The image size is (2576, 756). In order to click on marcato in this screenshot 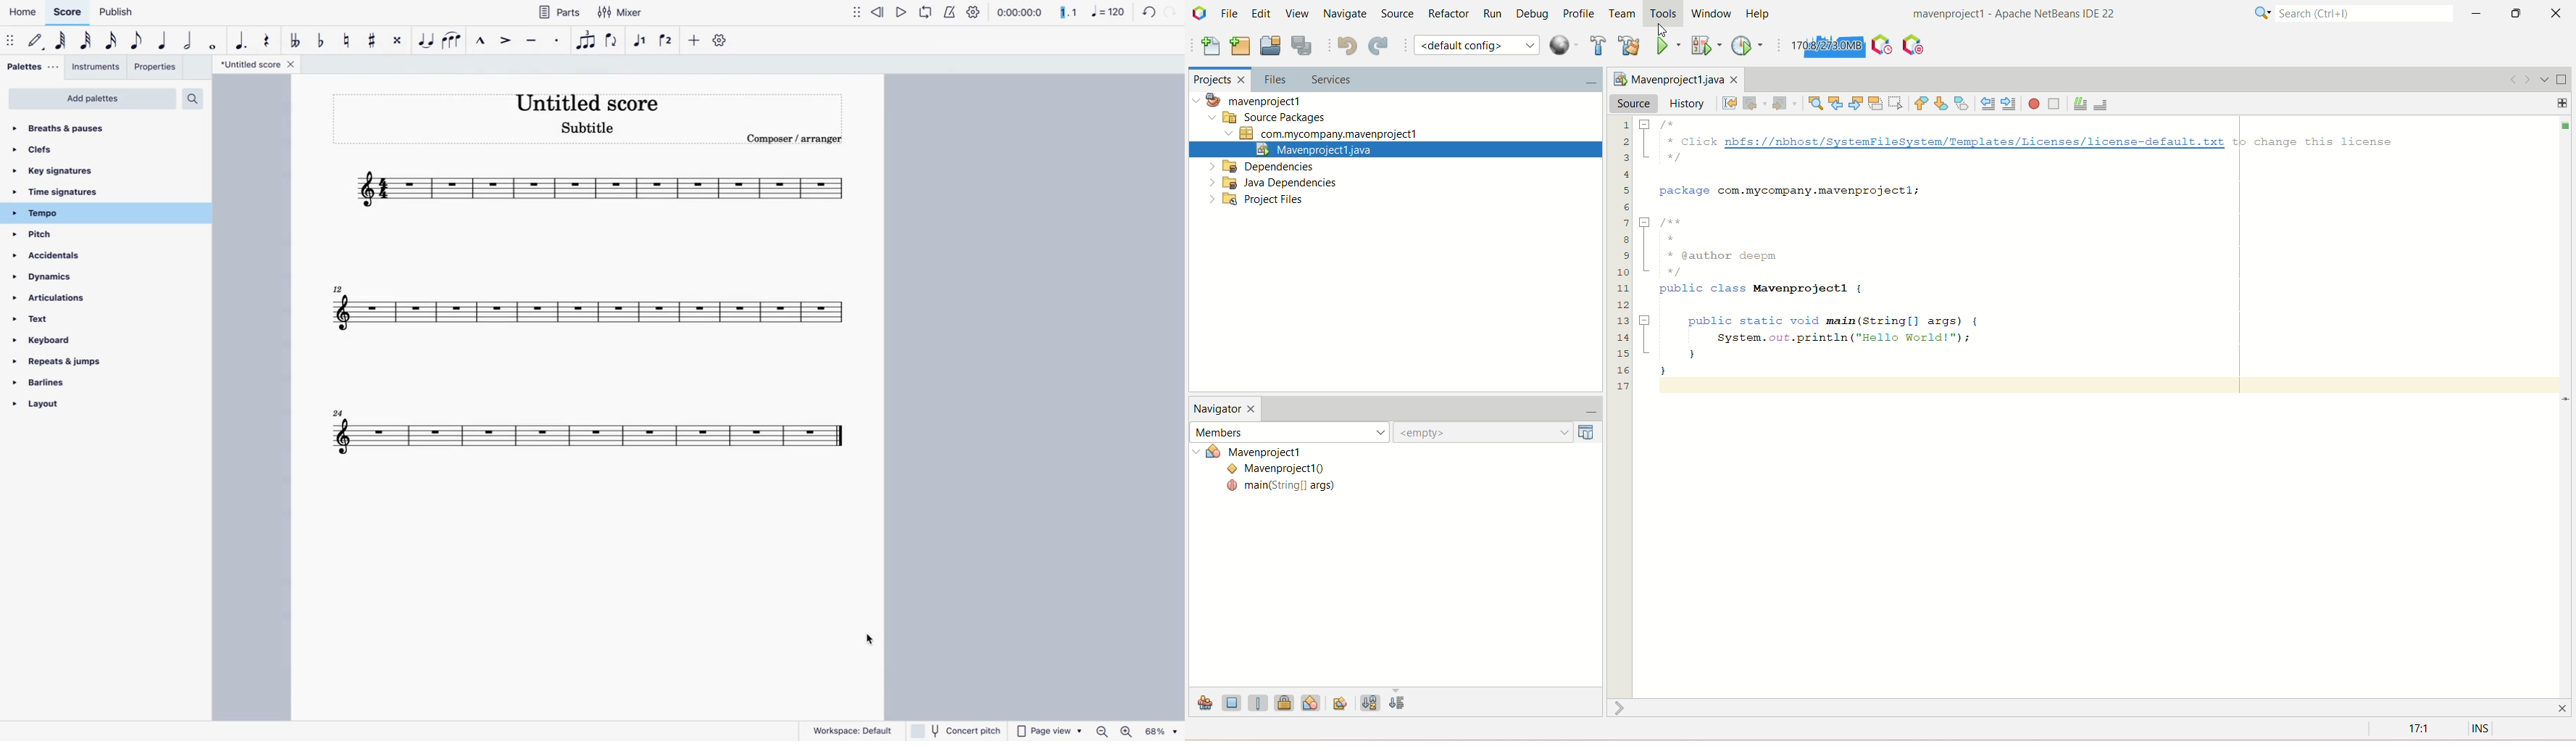, I will do `click(483, 41)`.